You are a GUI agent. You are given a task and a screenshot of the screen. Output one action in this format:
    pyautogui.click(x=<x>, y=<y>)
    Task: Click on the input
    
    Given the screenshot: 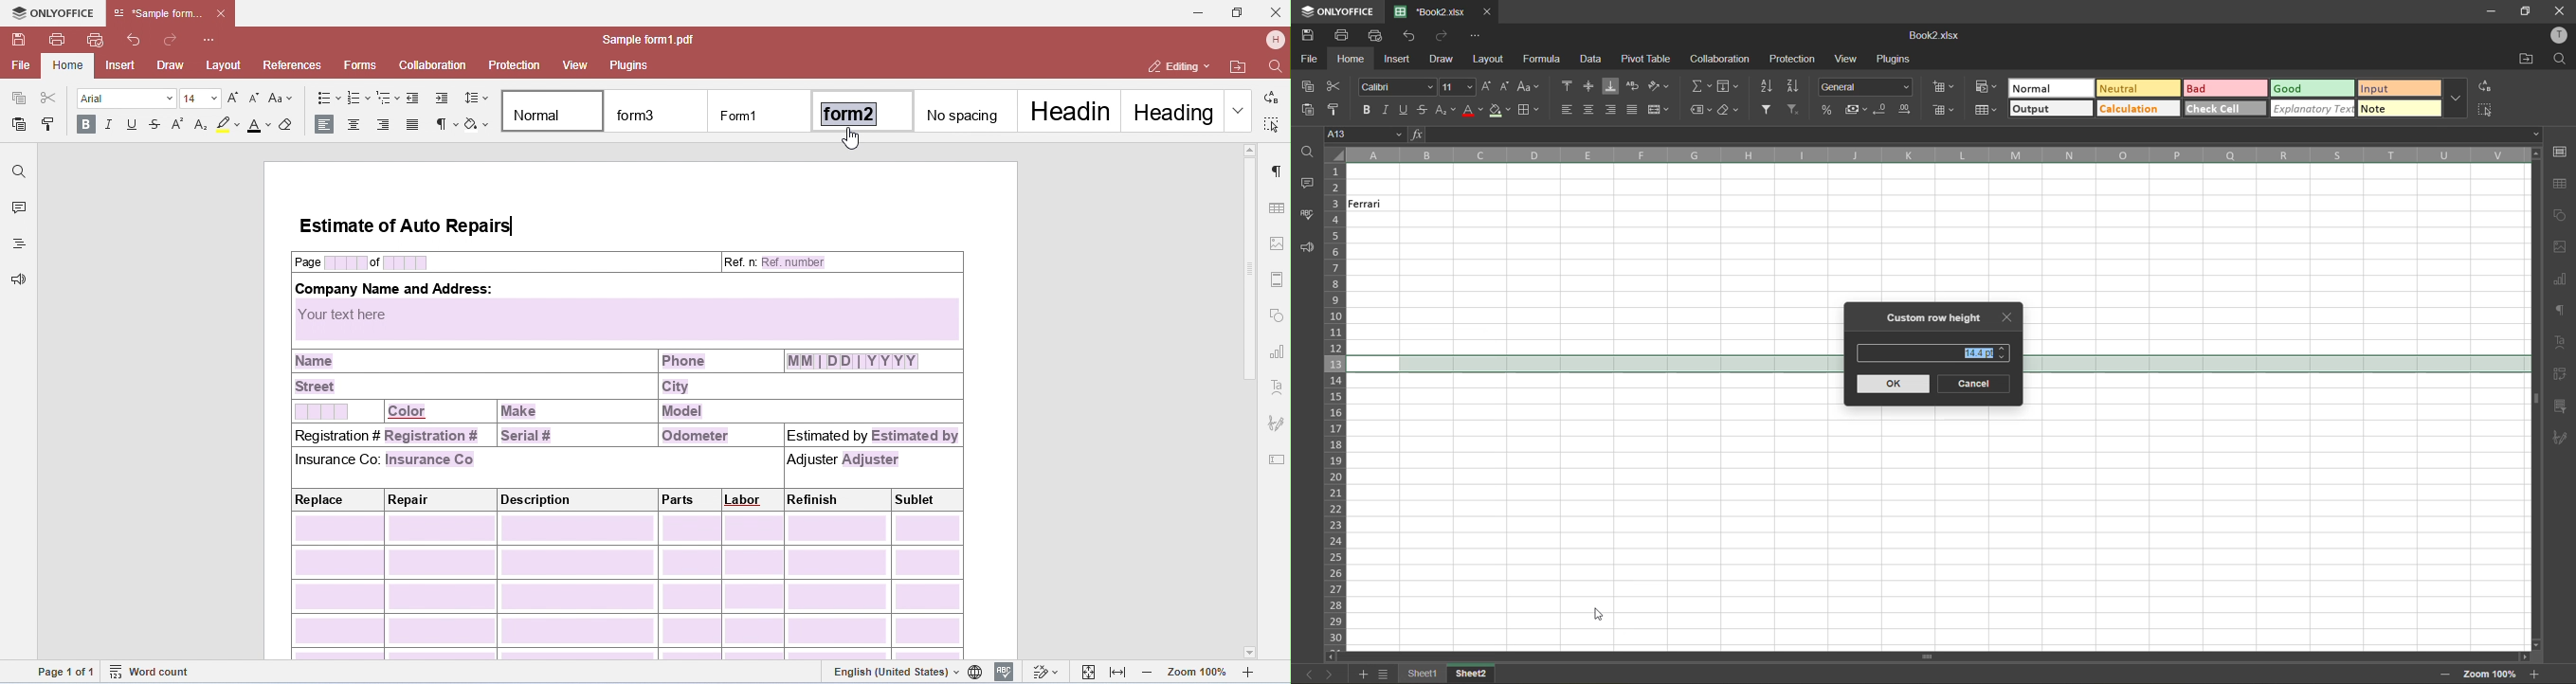 What is the action you would take?
    pyautogui.click(x=2398, y=88)
    